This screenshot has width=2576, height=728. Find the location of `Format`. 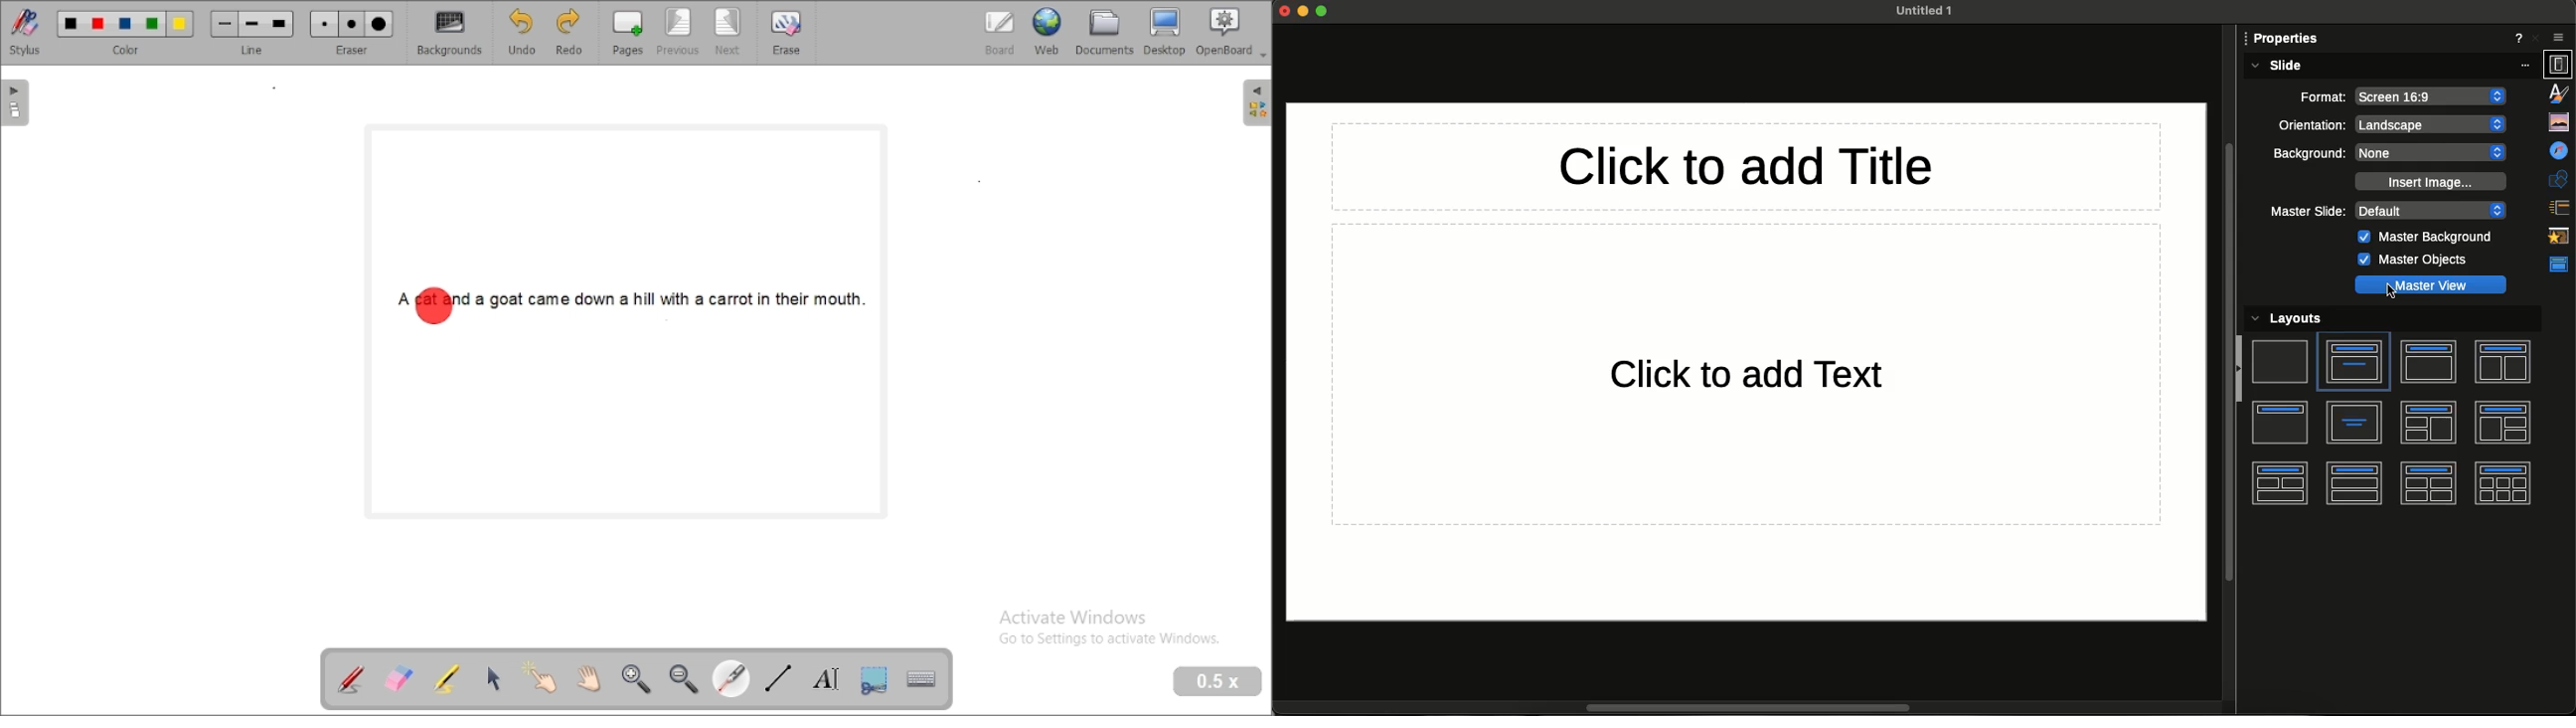

Format is located at coordinates (2313, 95).